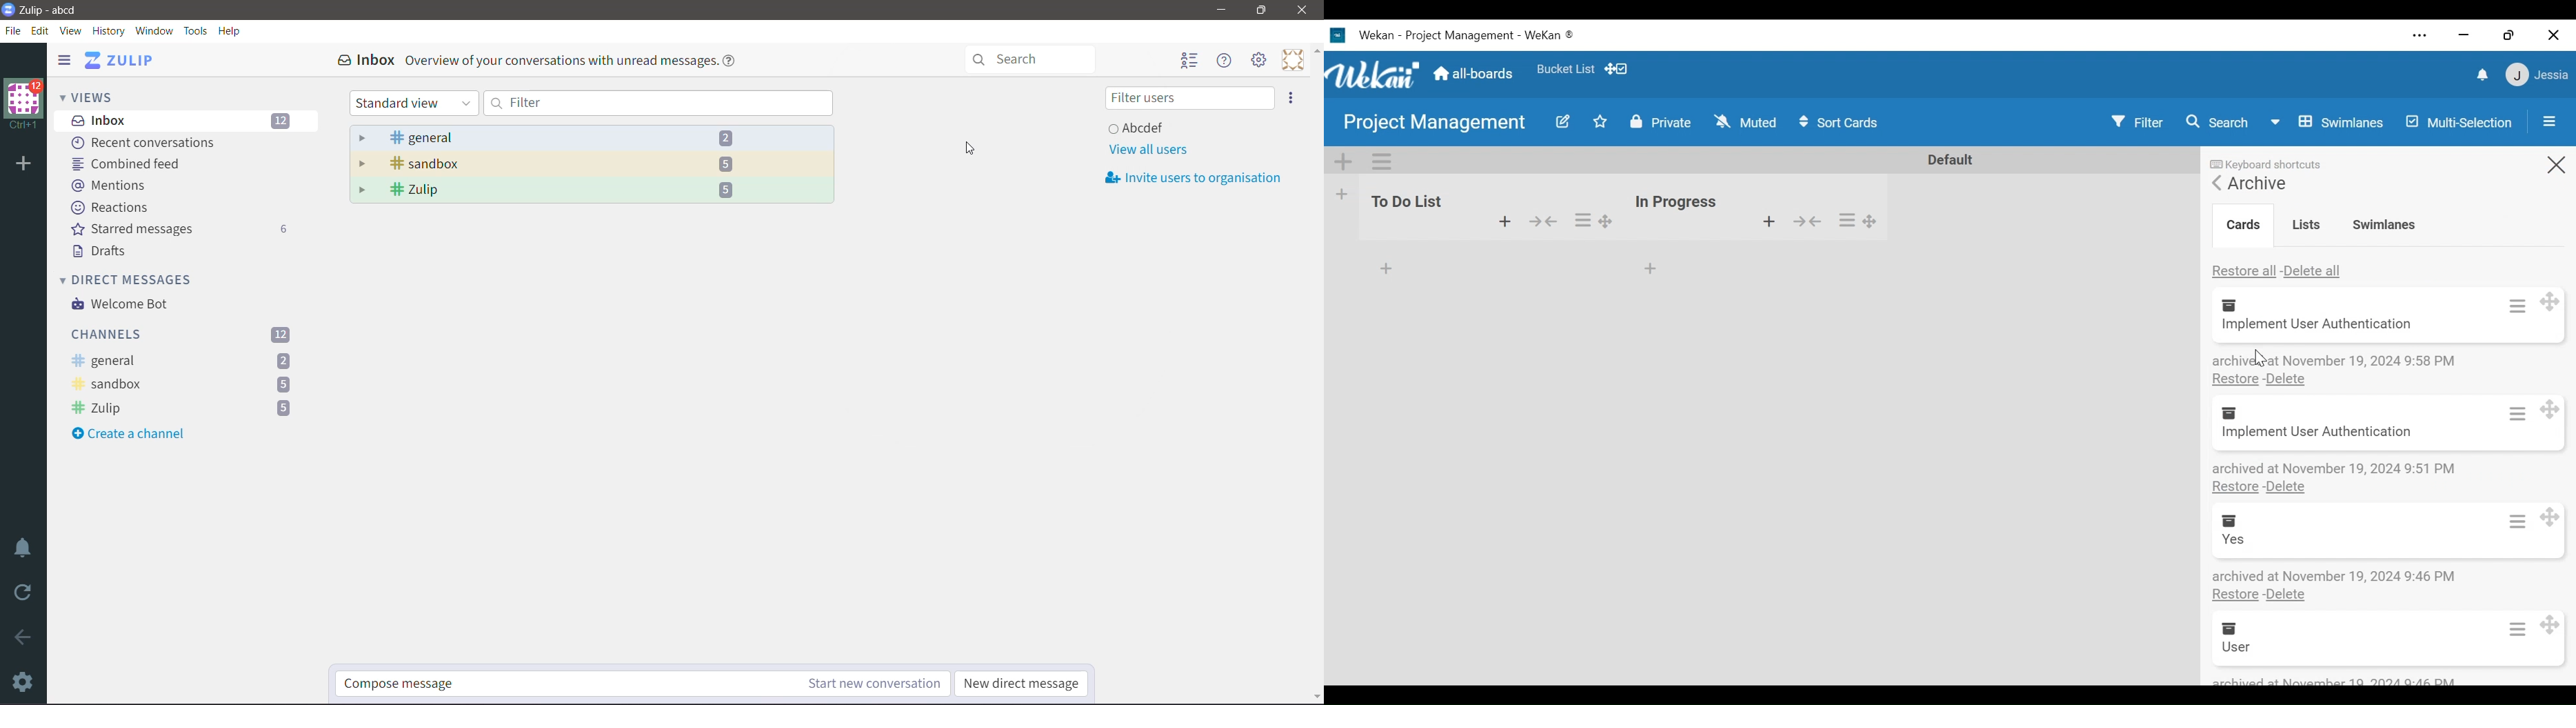 The height and width of the screenshot is (728, 2576). Describe the element at coordinates (2268, 358) in the screenshot. I see `cursor` at that location.